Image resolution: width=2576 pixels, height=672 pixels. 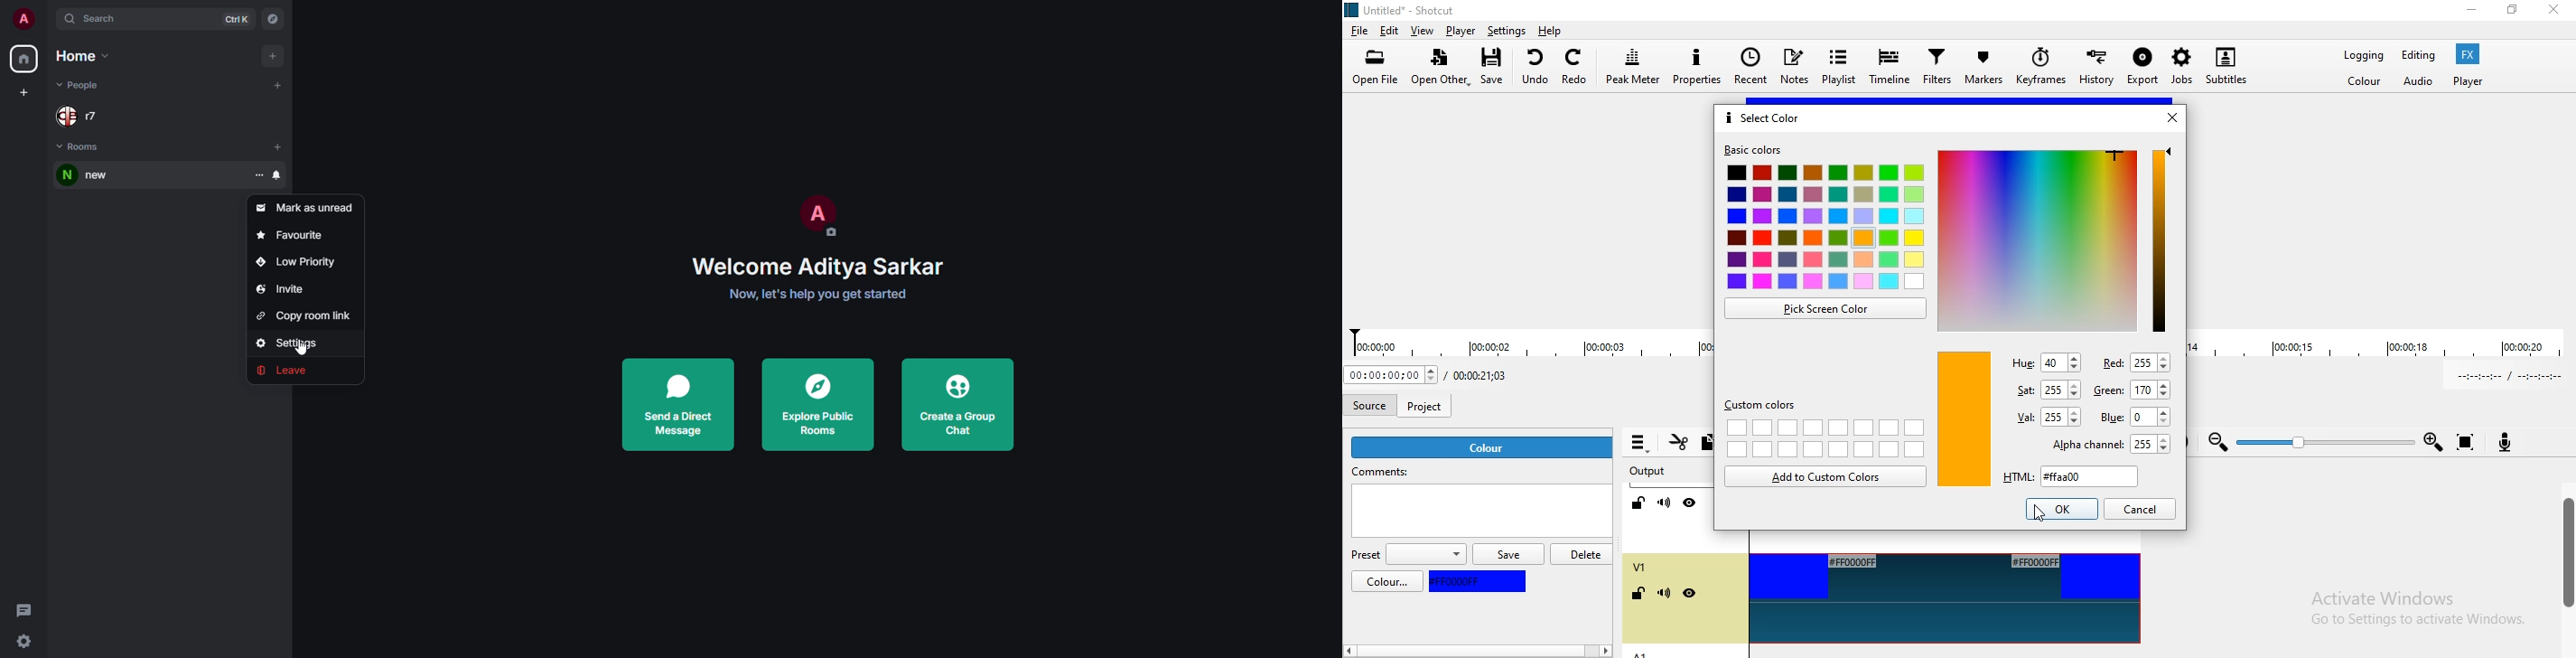 I want to click on Record audio, so click(x=2514, y=444).